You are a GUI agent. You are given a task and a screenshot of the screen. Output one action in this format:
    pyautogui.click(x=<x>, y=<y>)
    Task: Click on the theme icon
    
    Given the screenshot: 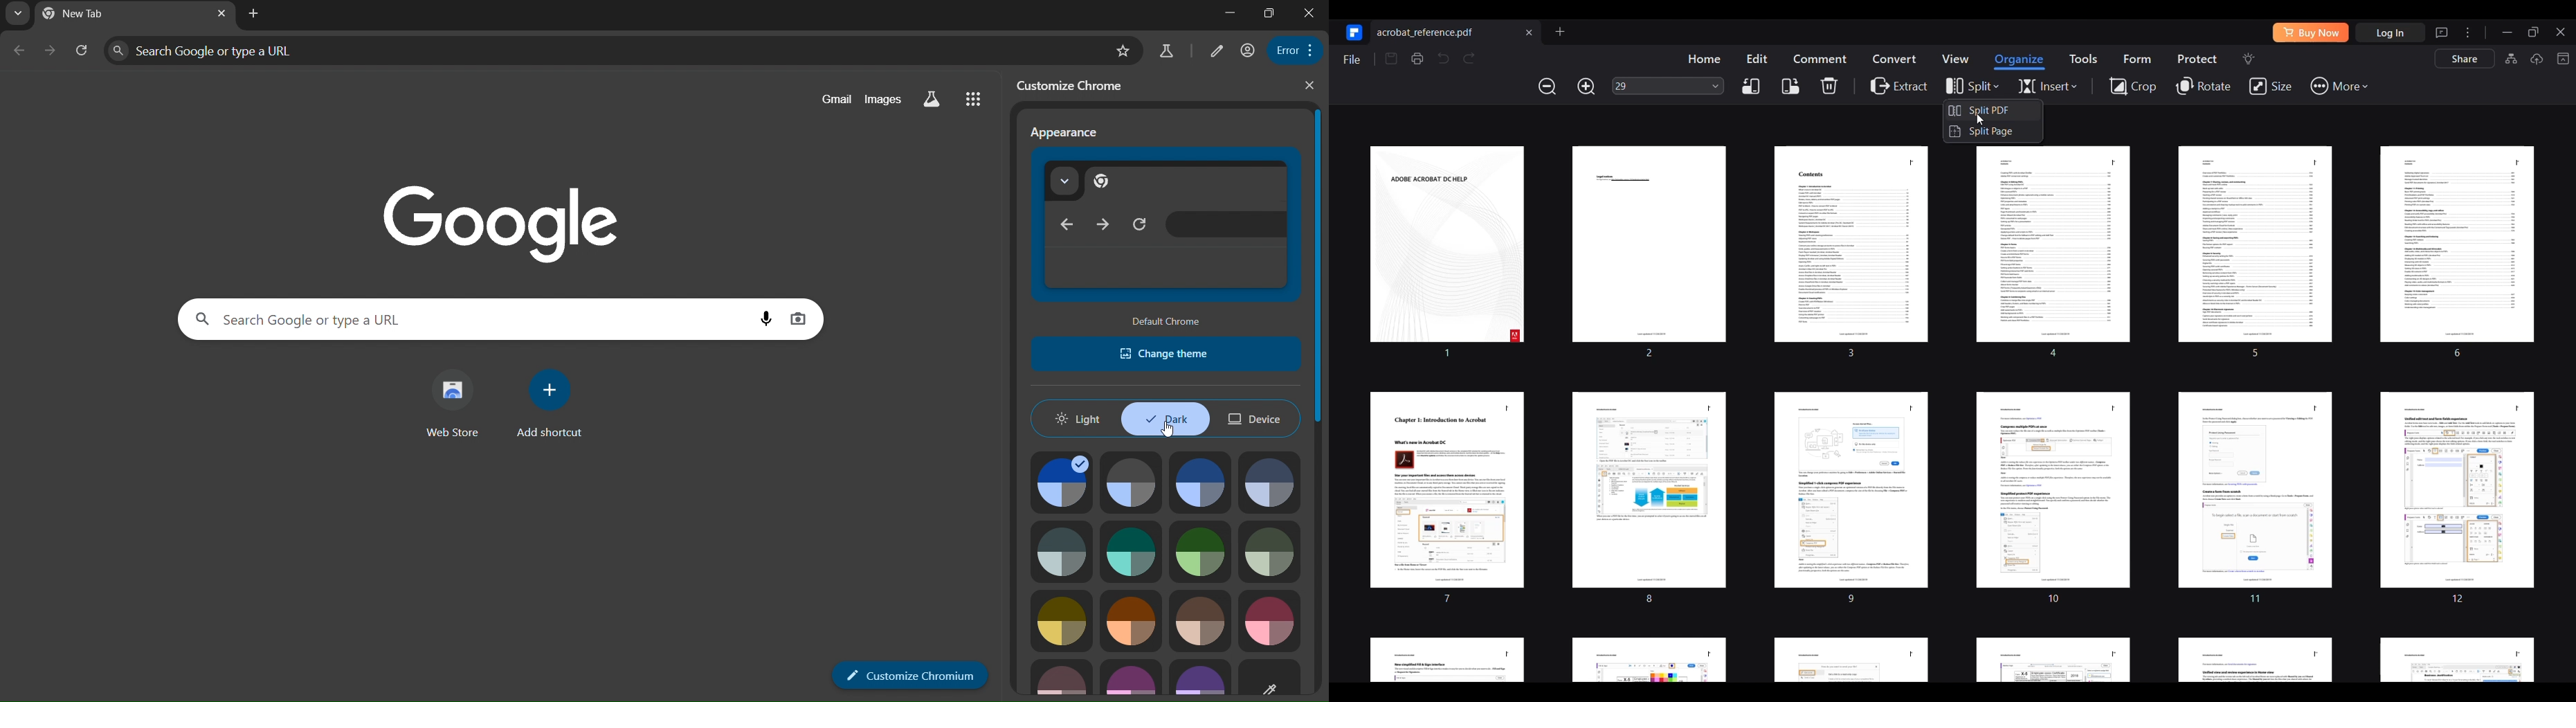 What is the action you would take?
    pyautogui.click(x=1131, y=550)
    